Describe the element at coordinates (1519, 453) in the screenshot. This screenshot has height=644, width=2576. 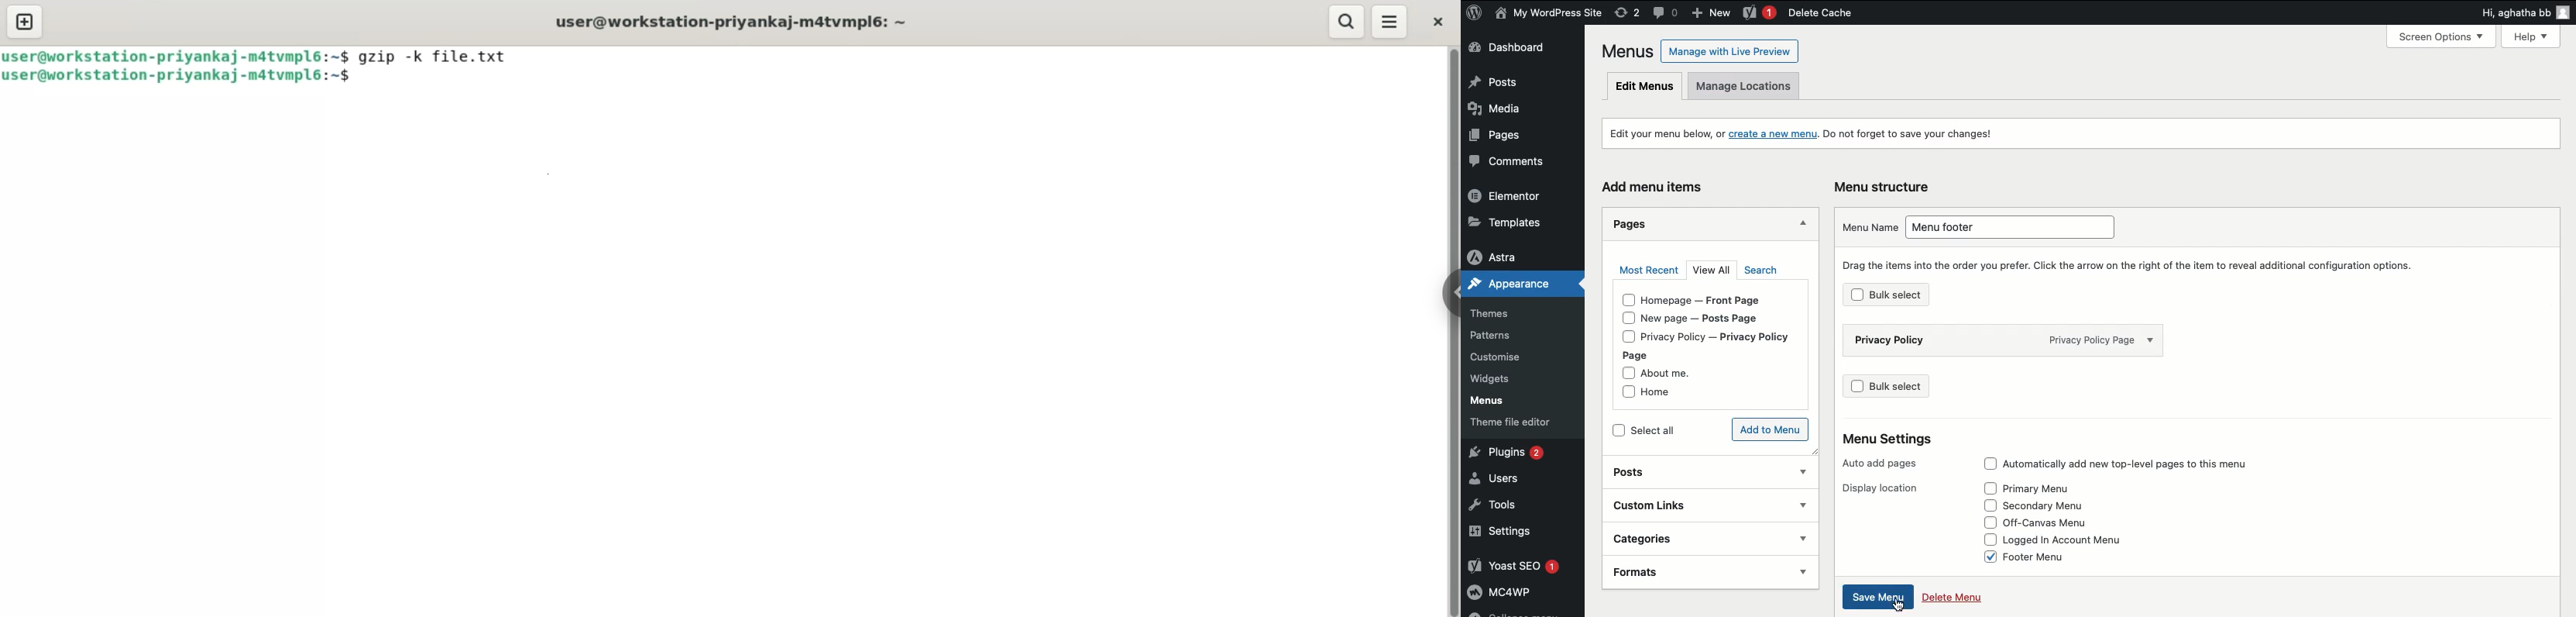
I see `Plugins 2` at that location.